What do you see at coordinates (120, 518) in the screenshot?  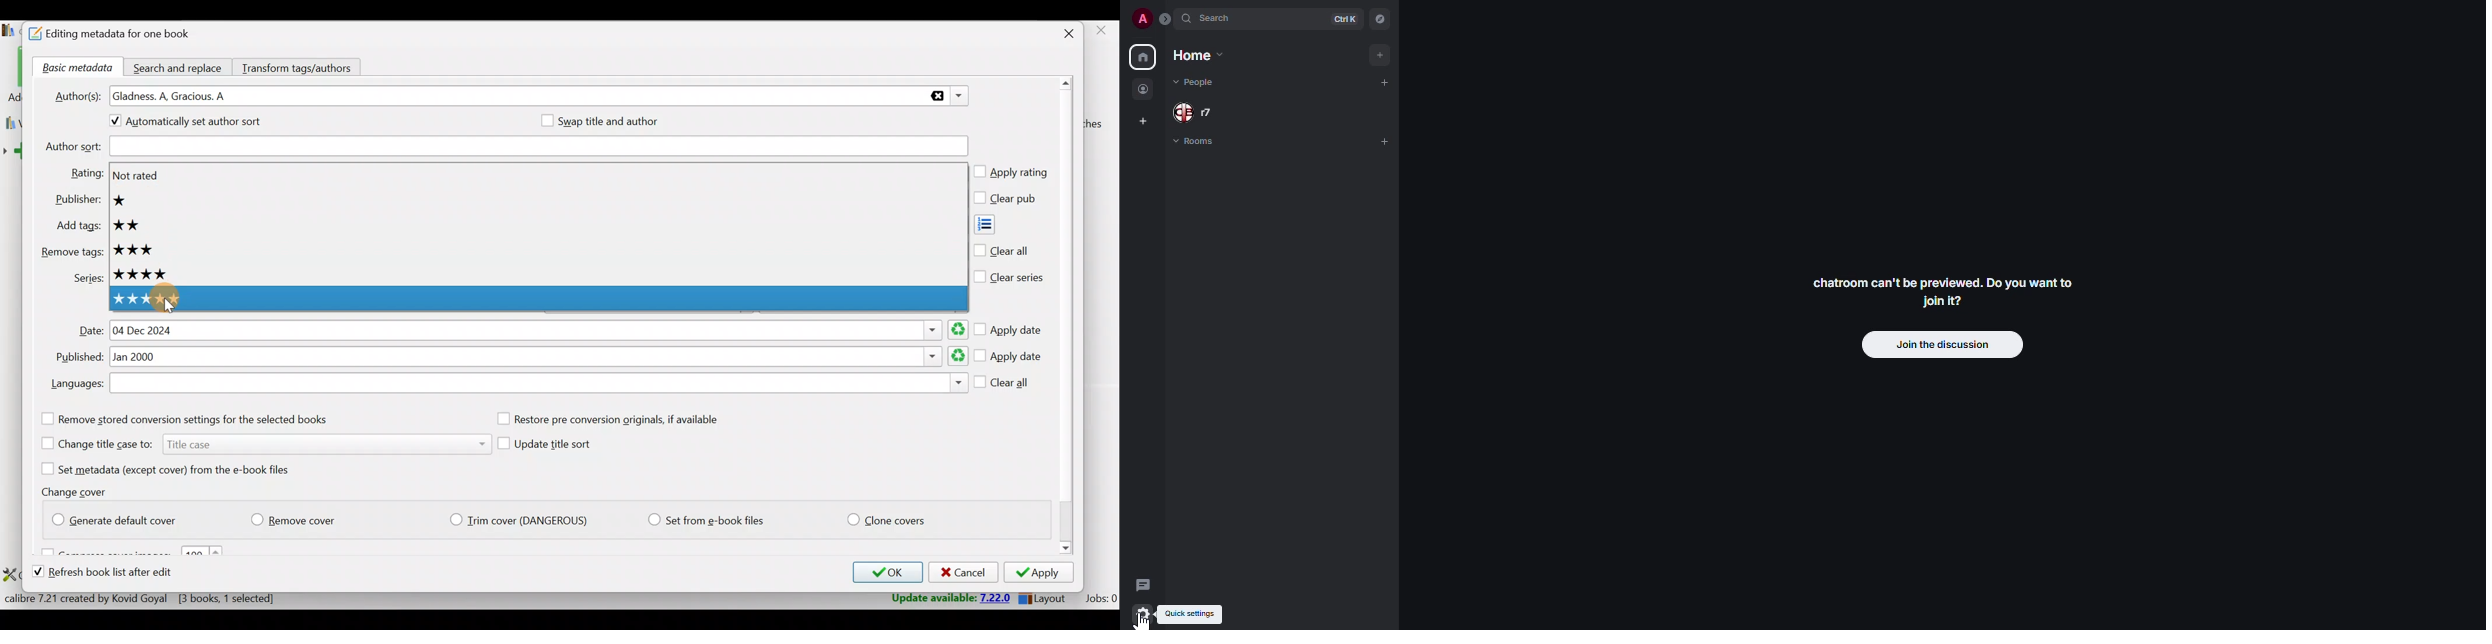 I see `Generate default cover` at bounding box center [120, 518].